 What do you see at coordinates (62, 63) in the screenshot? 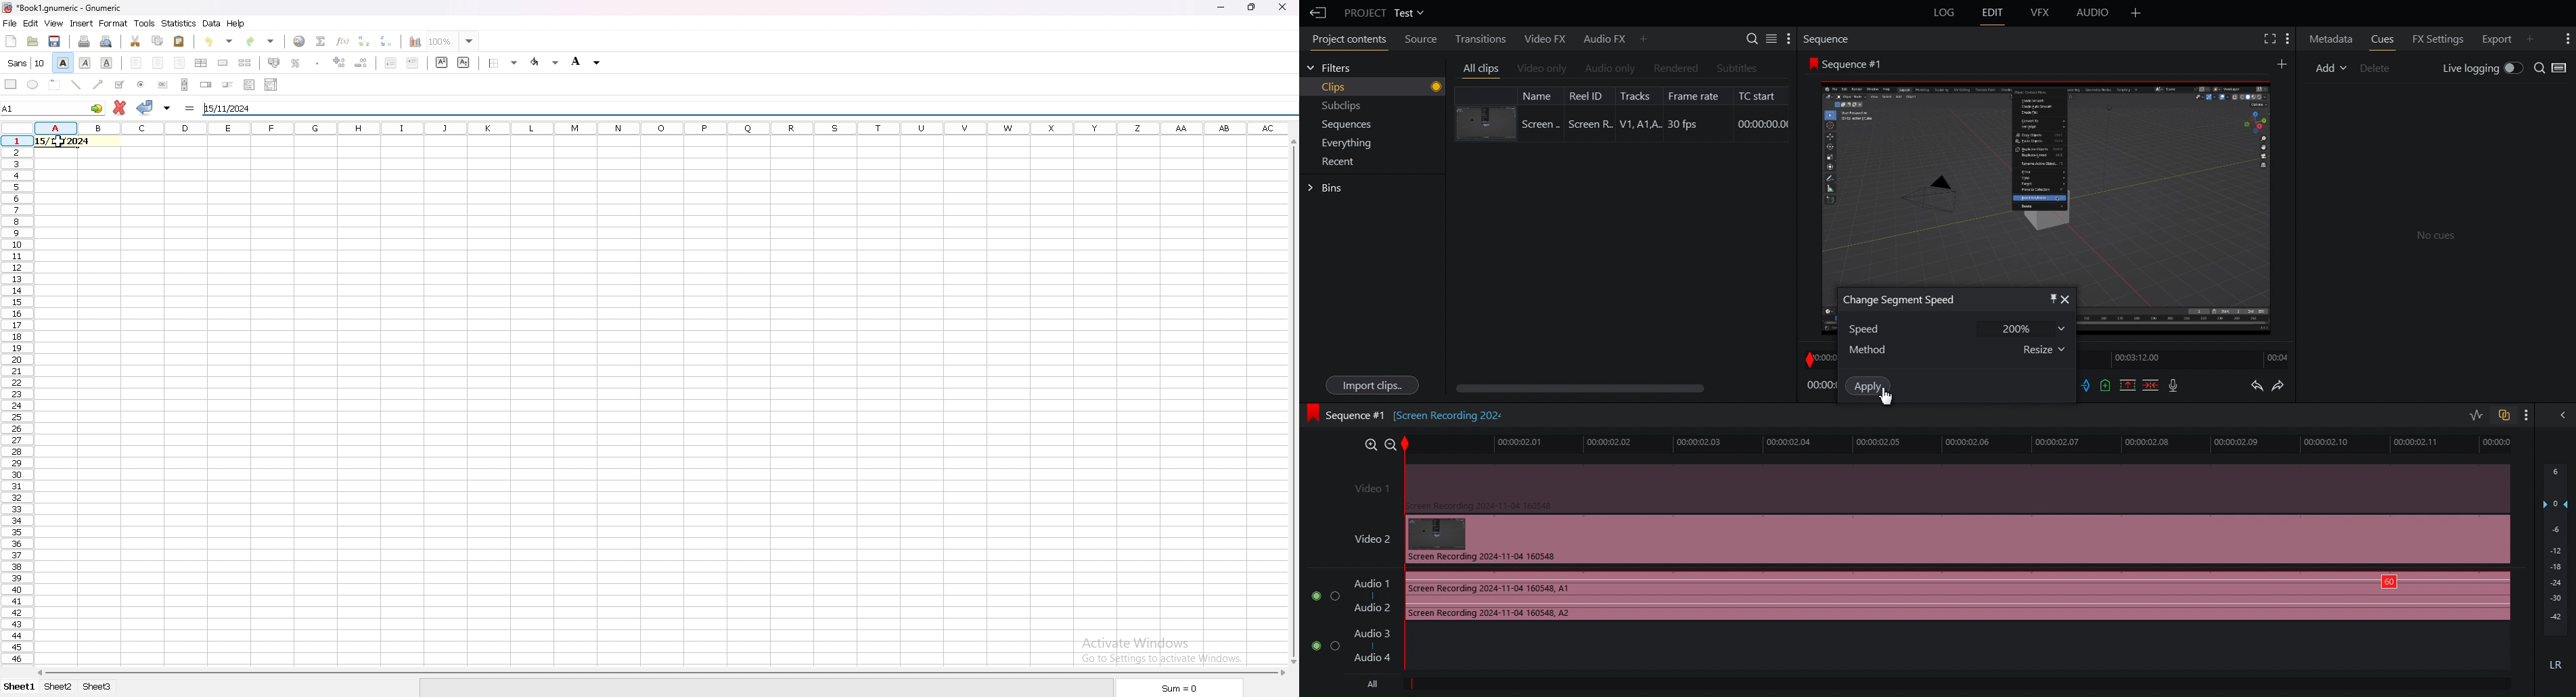
I see `bold` at bounding box center [62, 63].